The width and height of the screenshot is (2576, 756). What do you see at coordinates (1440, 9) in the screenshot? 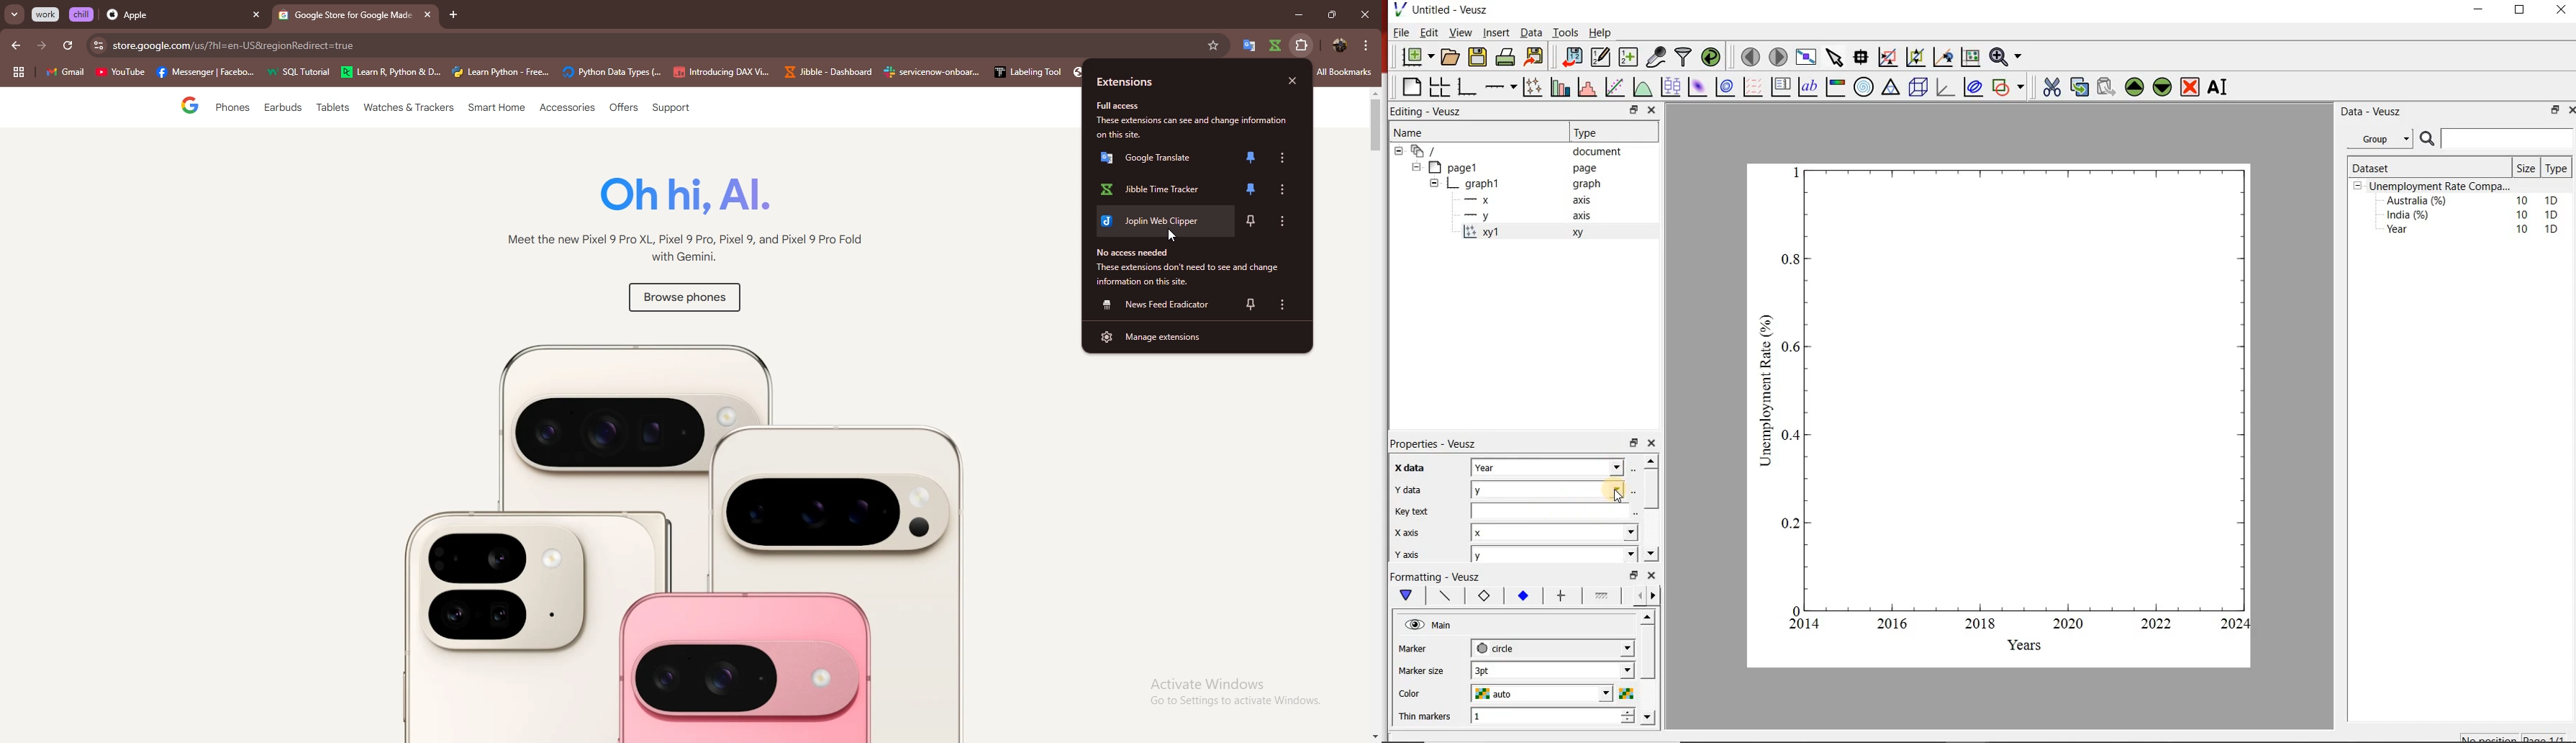
I see `Untitled - Veusz` at bounding box center [1440, 9].